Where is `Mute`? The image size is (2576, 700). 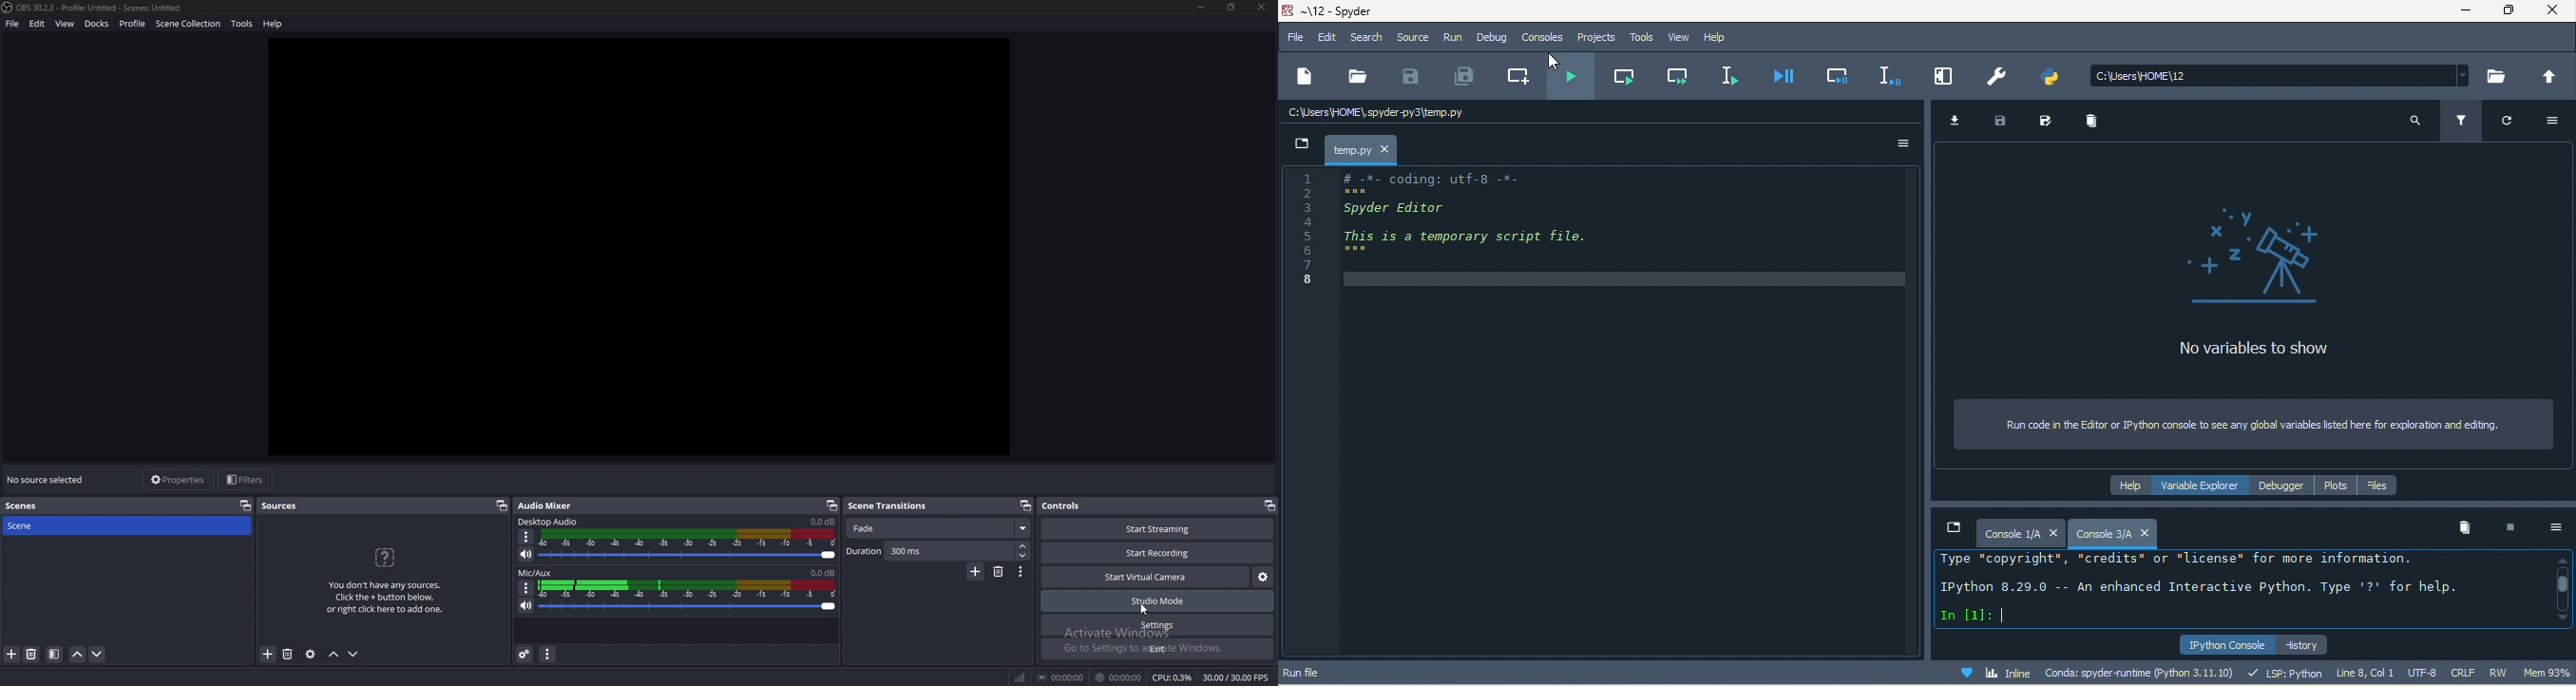 Mute is located at coordinates (528, 555).